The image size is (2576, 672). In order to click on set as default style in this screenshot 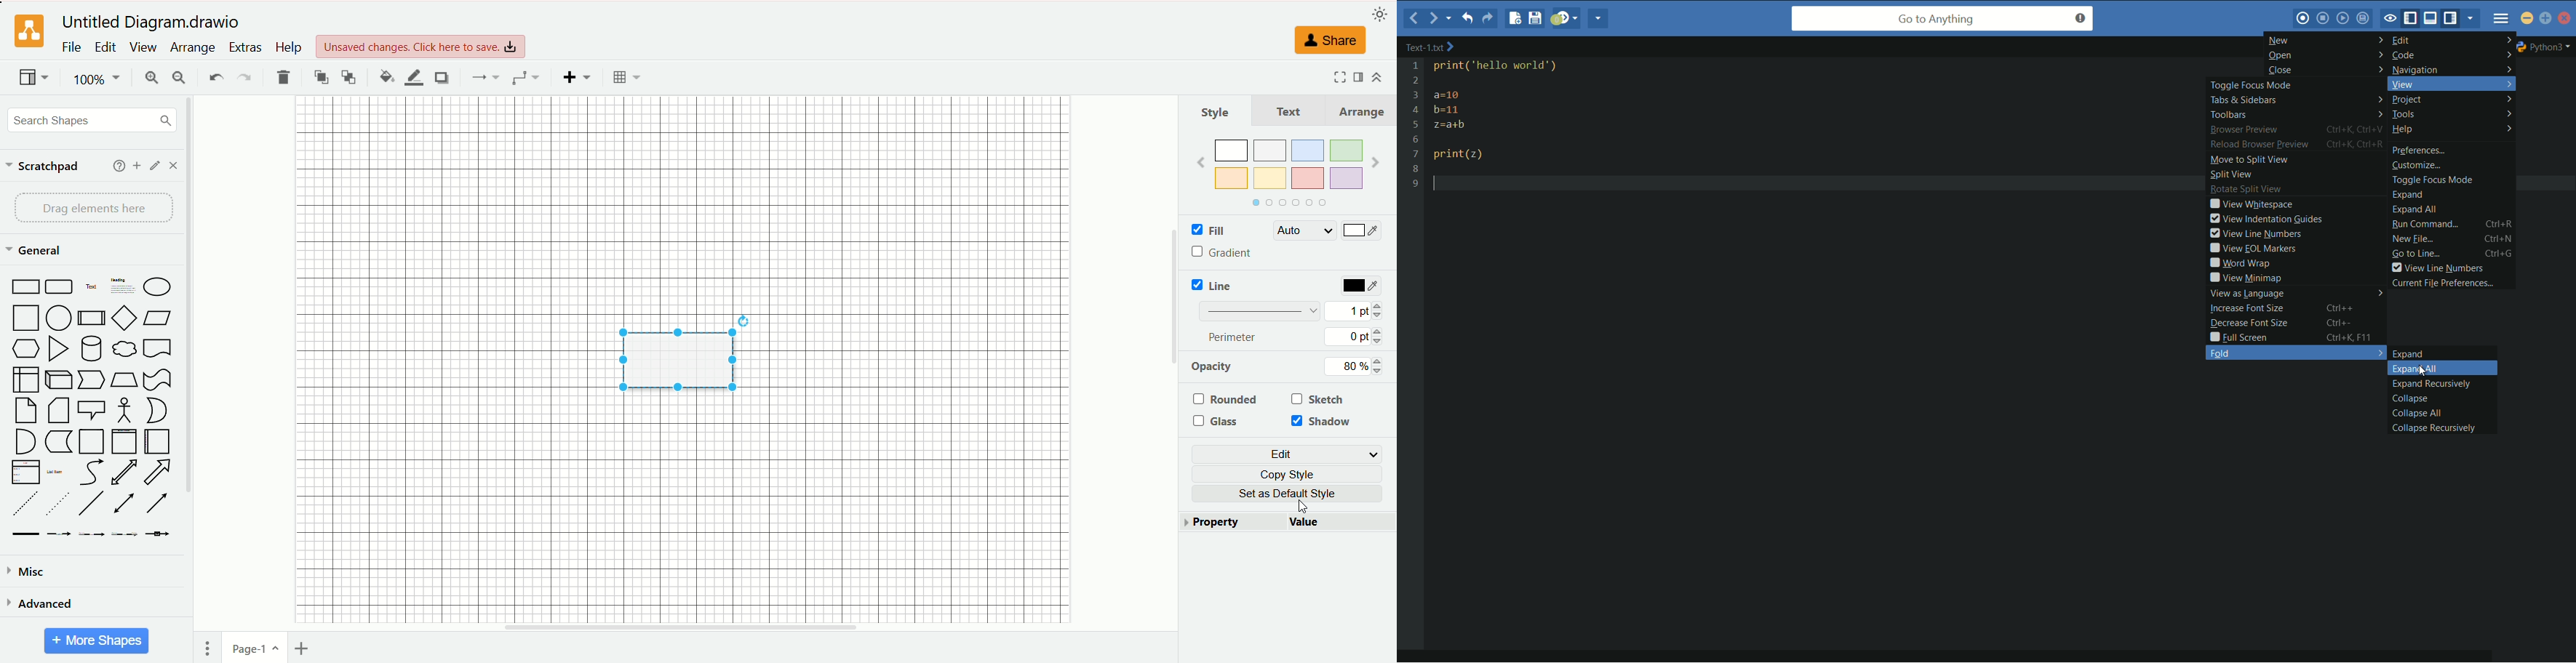, I will do `click(1294, 494)`.